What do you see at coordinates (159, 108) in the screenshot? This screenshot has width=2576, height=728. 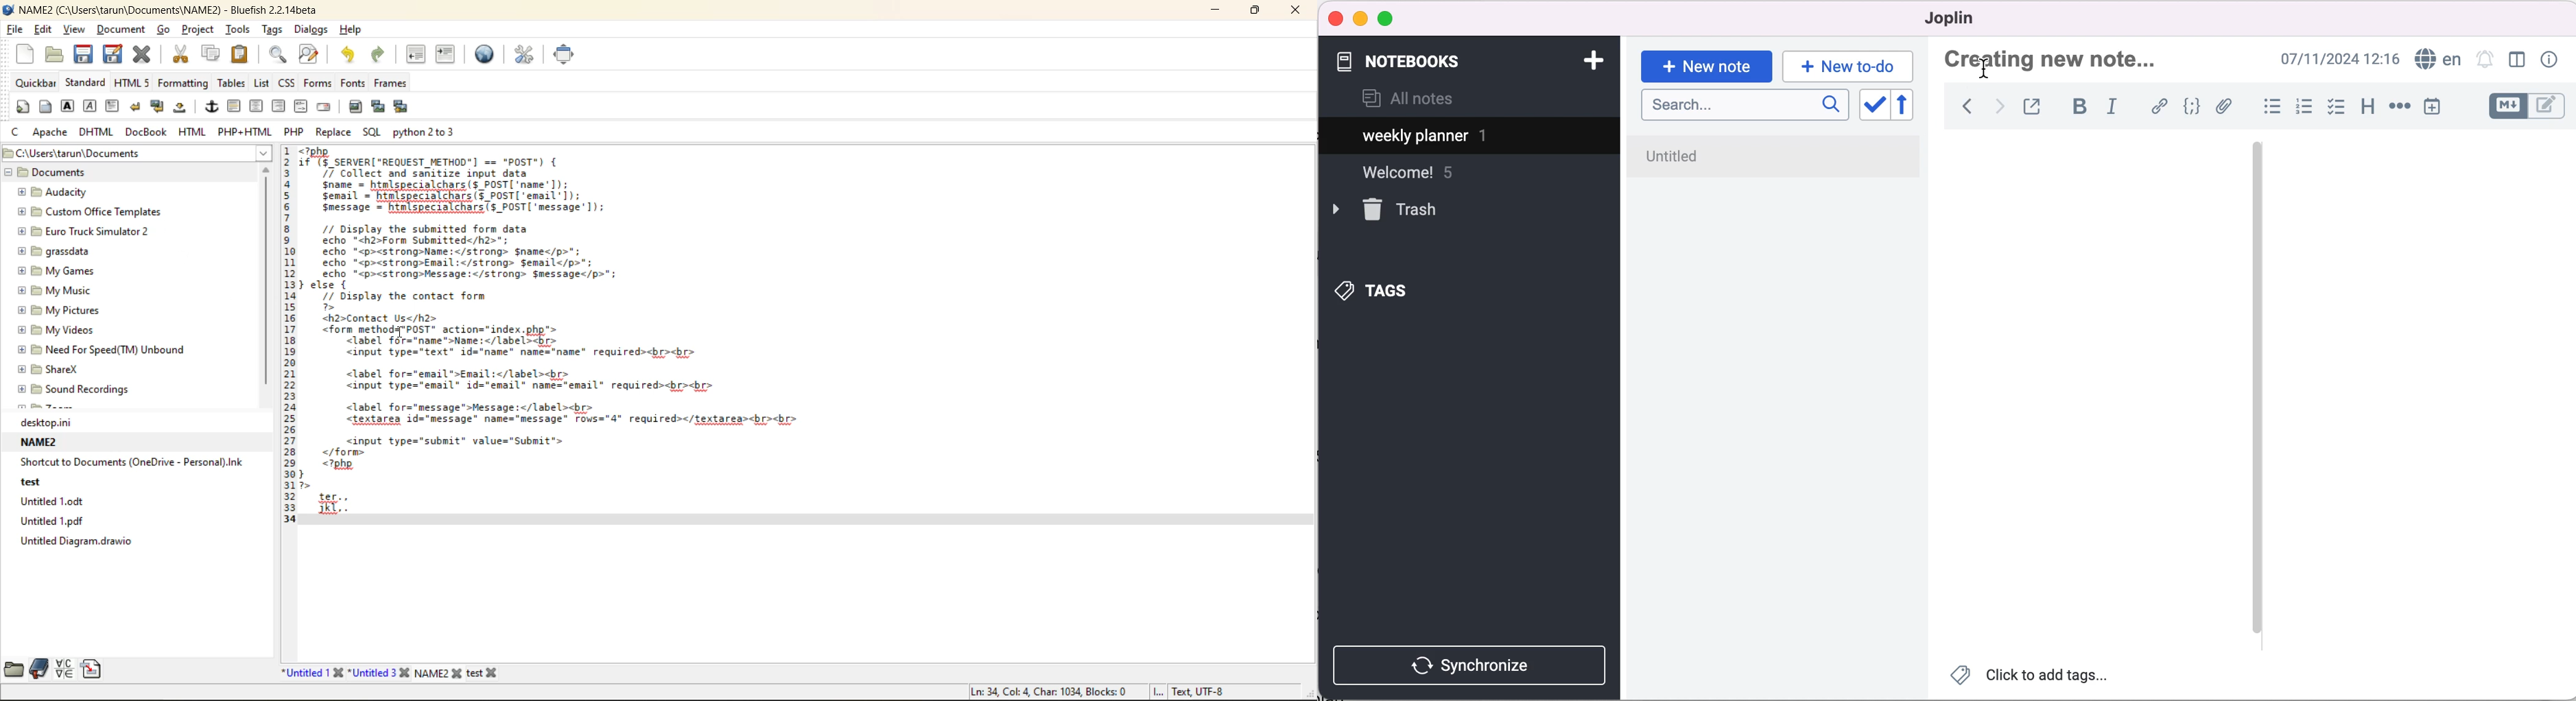 I see `break and clear` at bounding box center [159, 108].